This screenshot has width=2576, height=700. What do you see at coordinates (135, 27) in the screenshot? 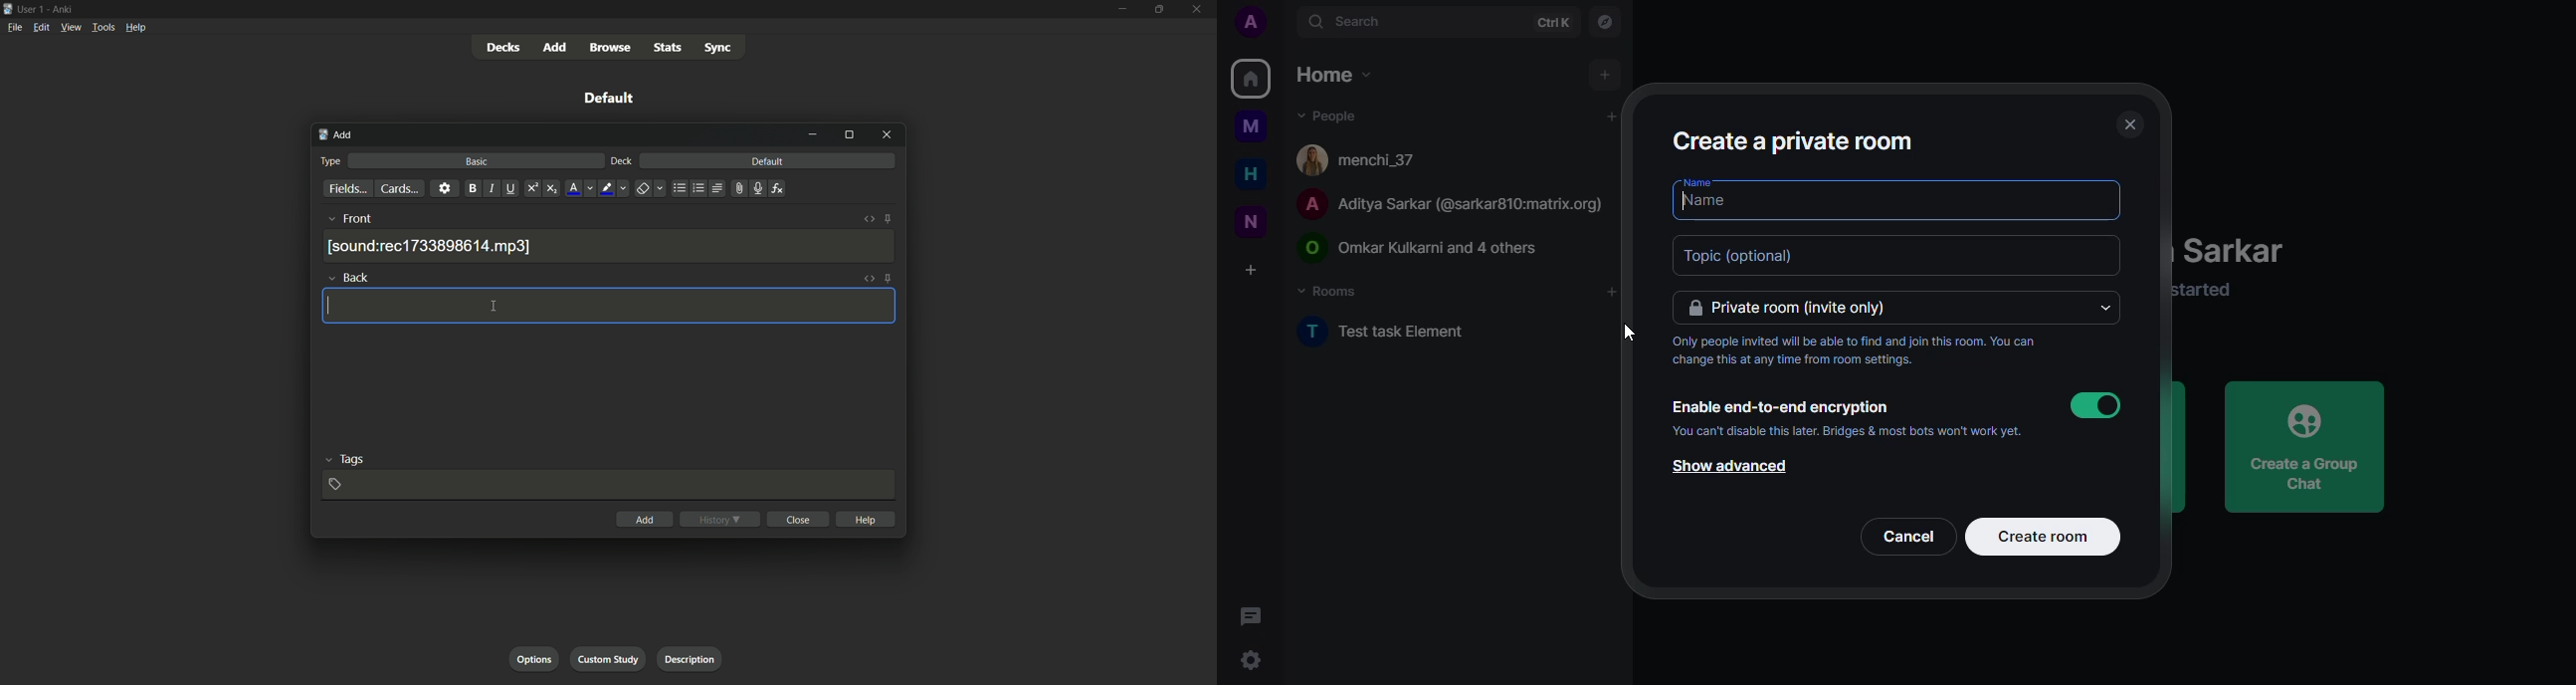
I see `help menu` at bounding box center [135, 27].